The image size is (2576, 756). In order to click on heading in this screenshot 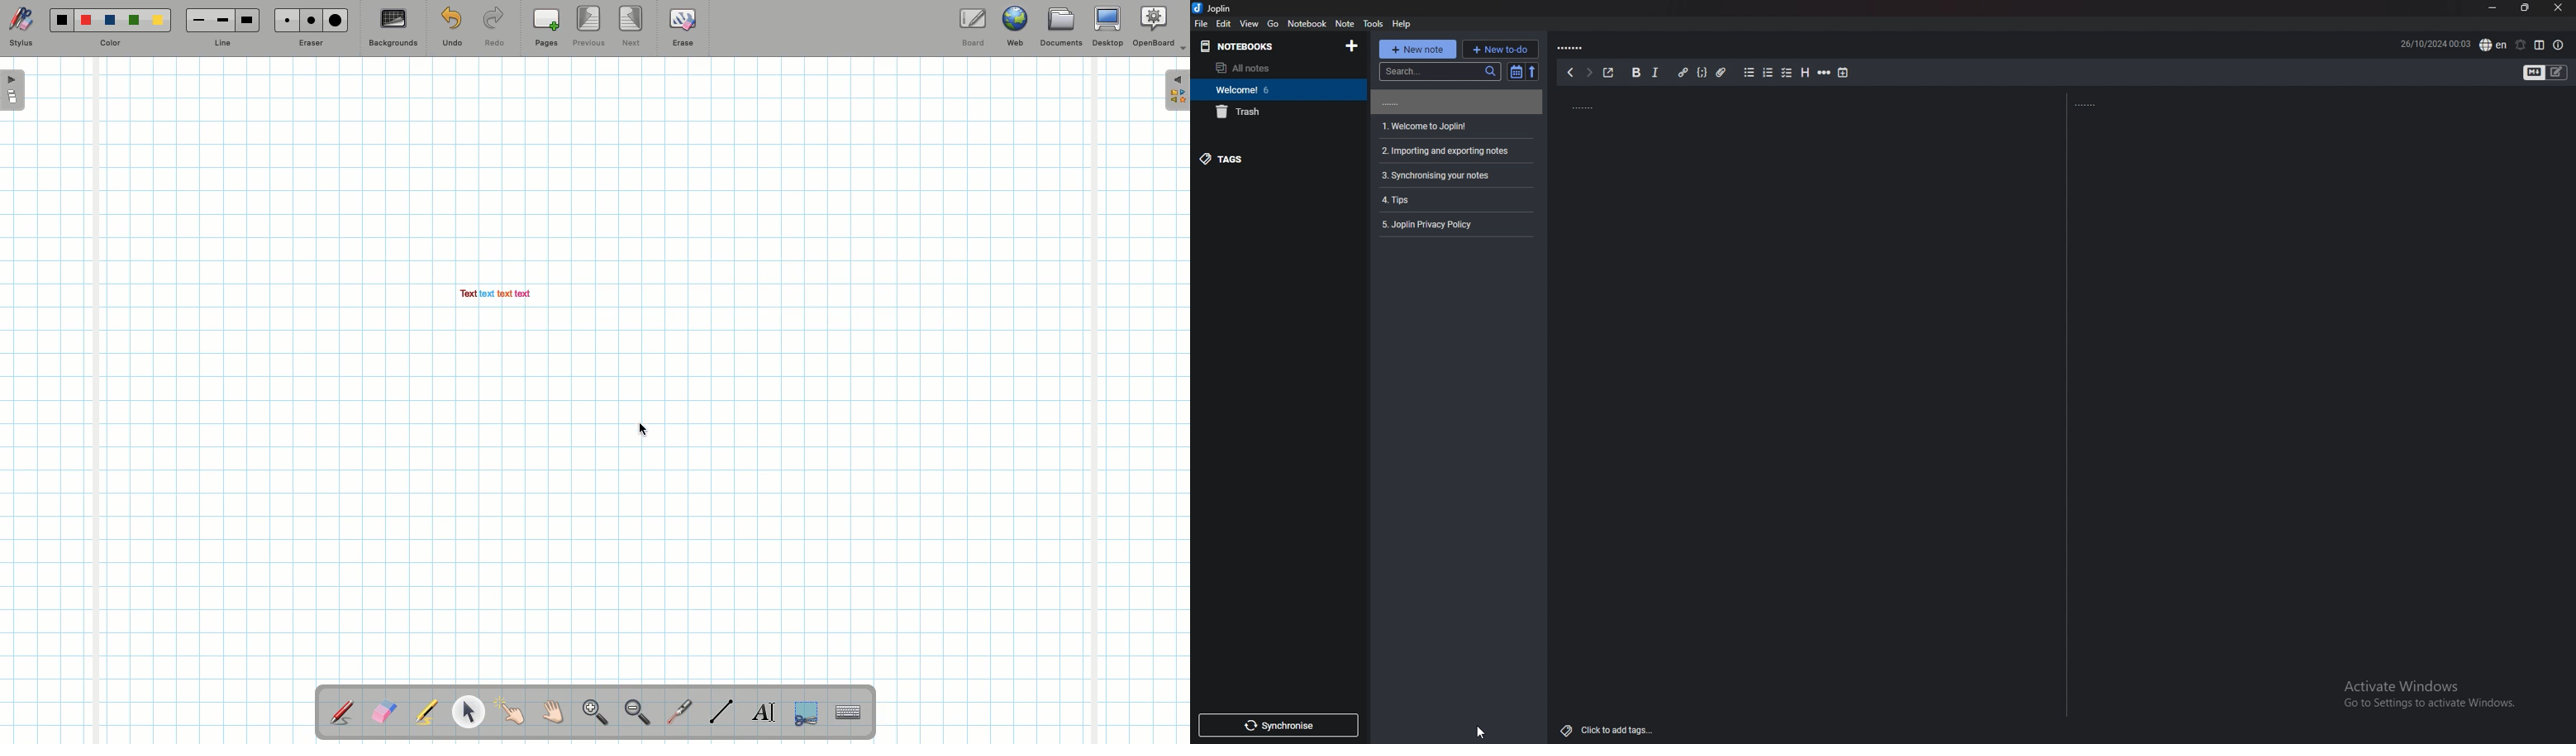, I will do `click(1807, 72)`.